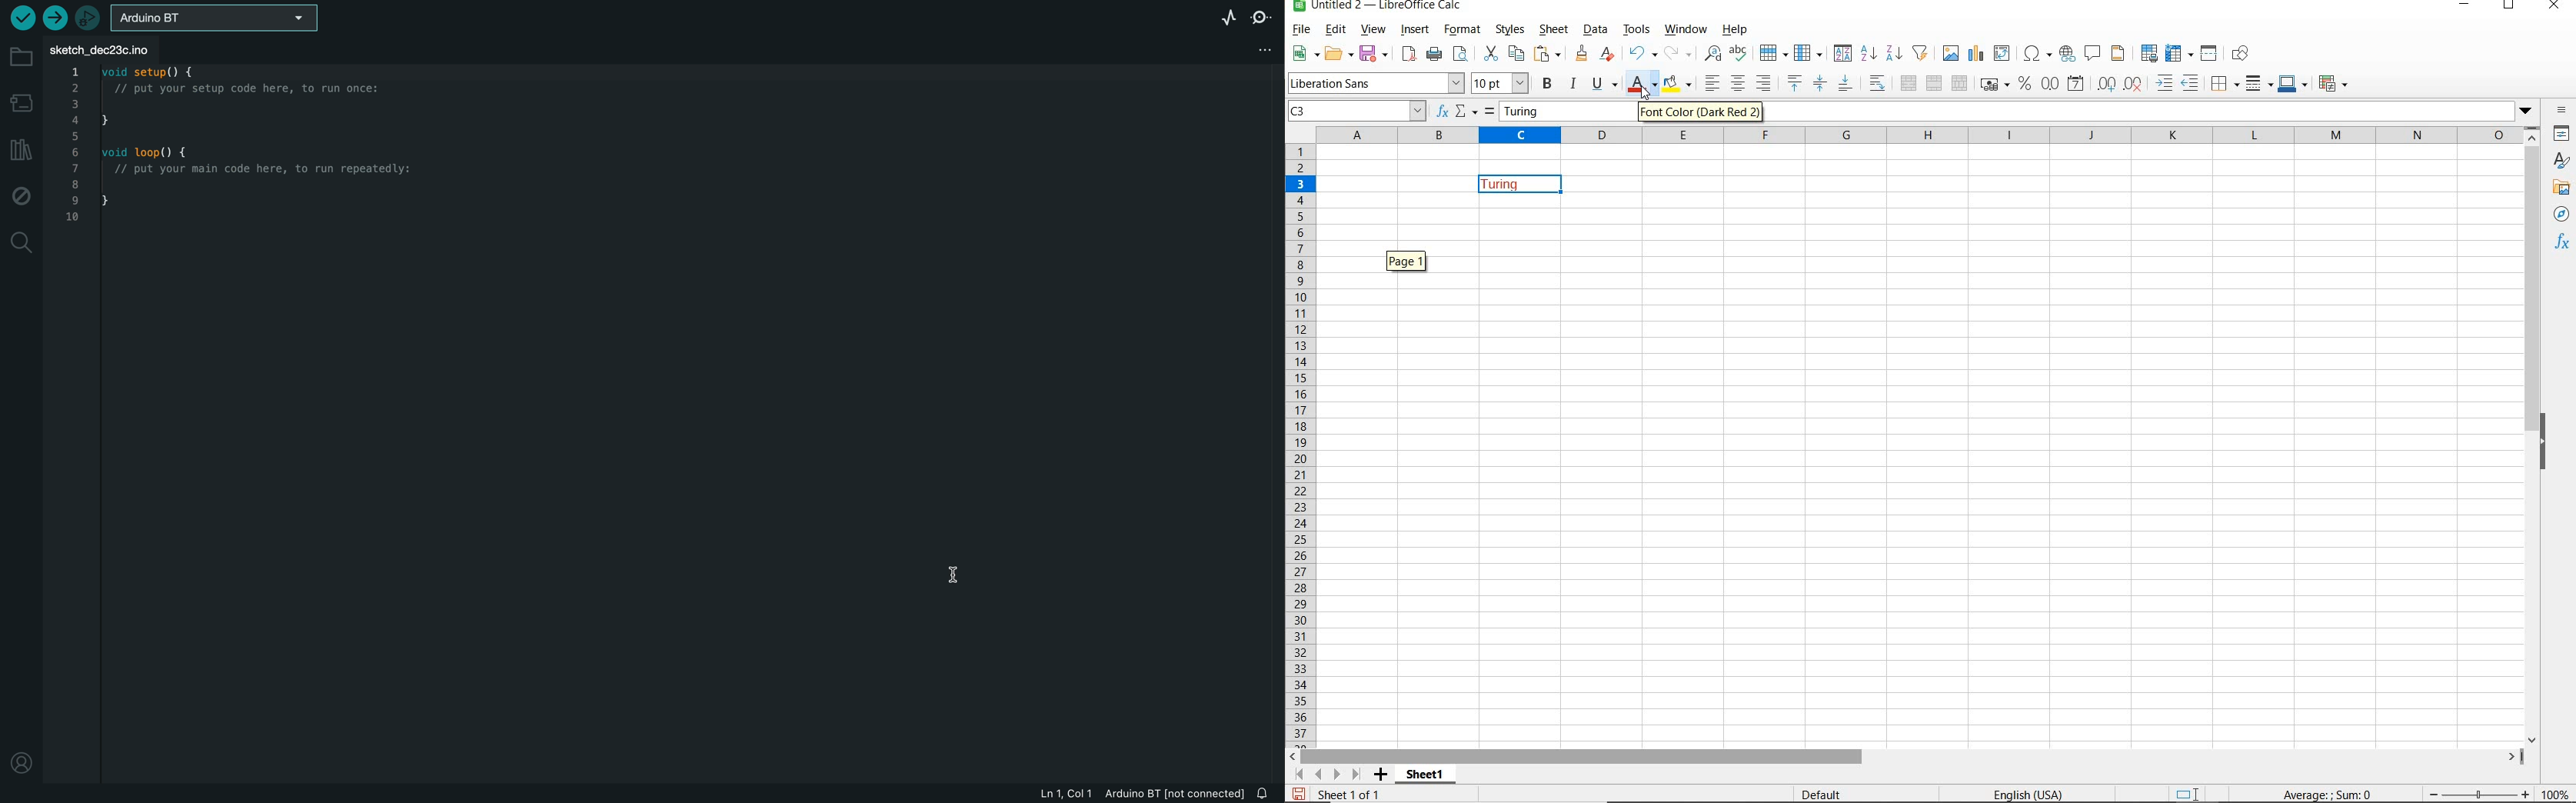  Describe the element at coordinates (1739, 84) in the screenshot. I see `ALIGN CENTER` at that location.